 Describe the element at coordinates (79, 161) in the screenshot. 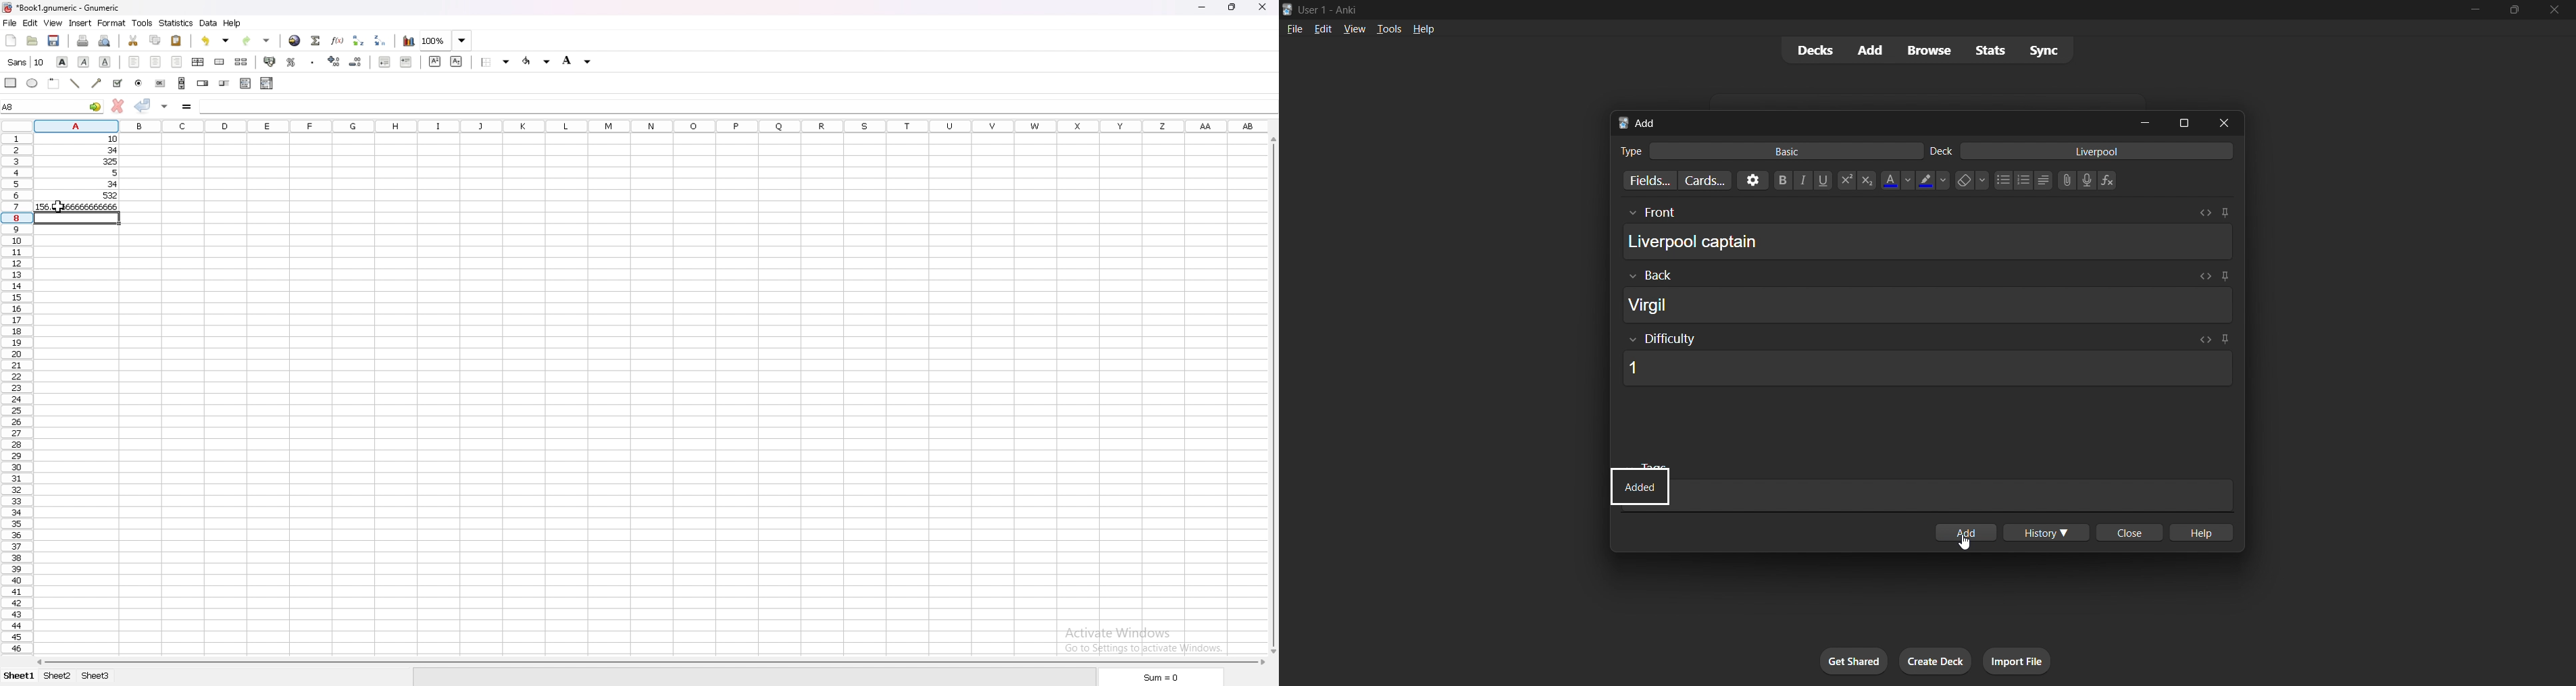

I see `325` at that location.